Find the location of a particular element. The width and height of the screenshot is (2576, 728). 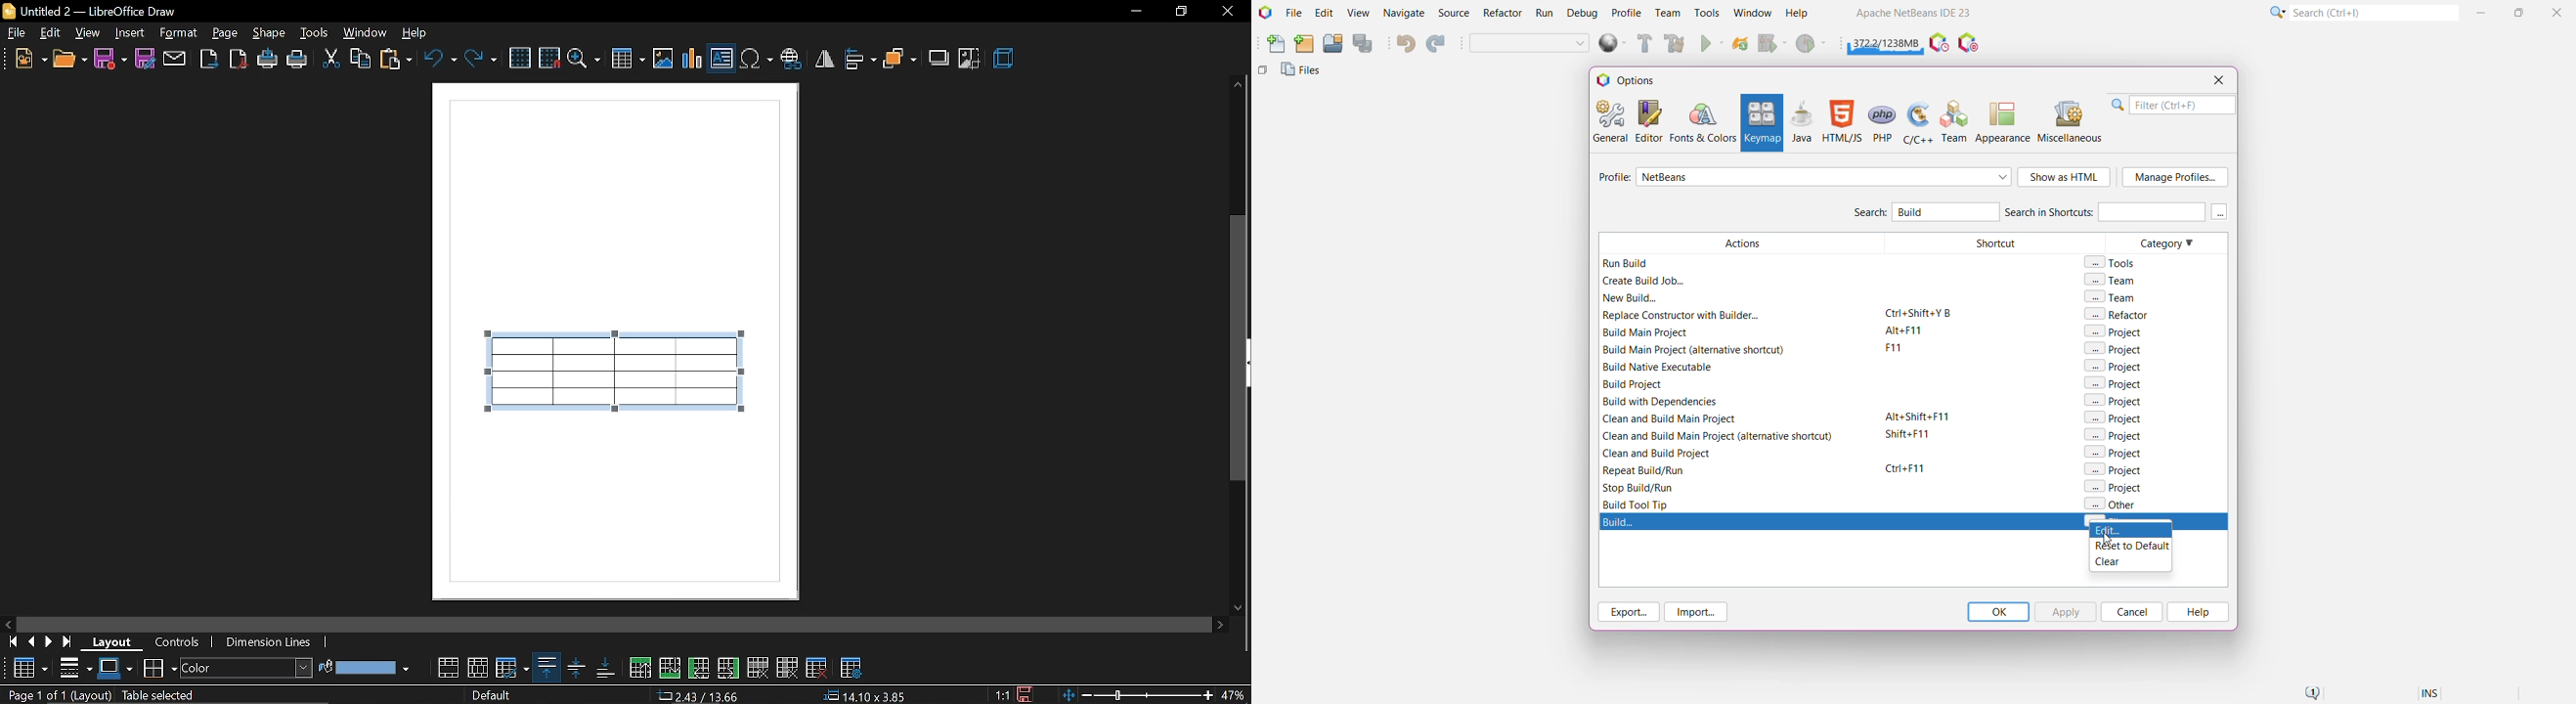

47% is located at coordinates (1237, 695).